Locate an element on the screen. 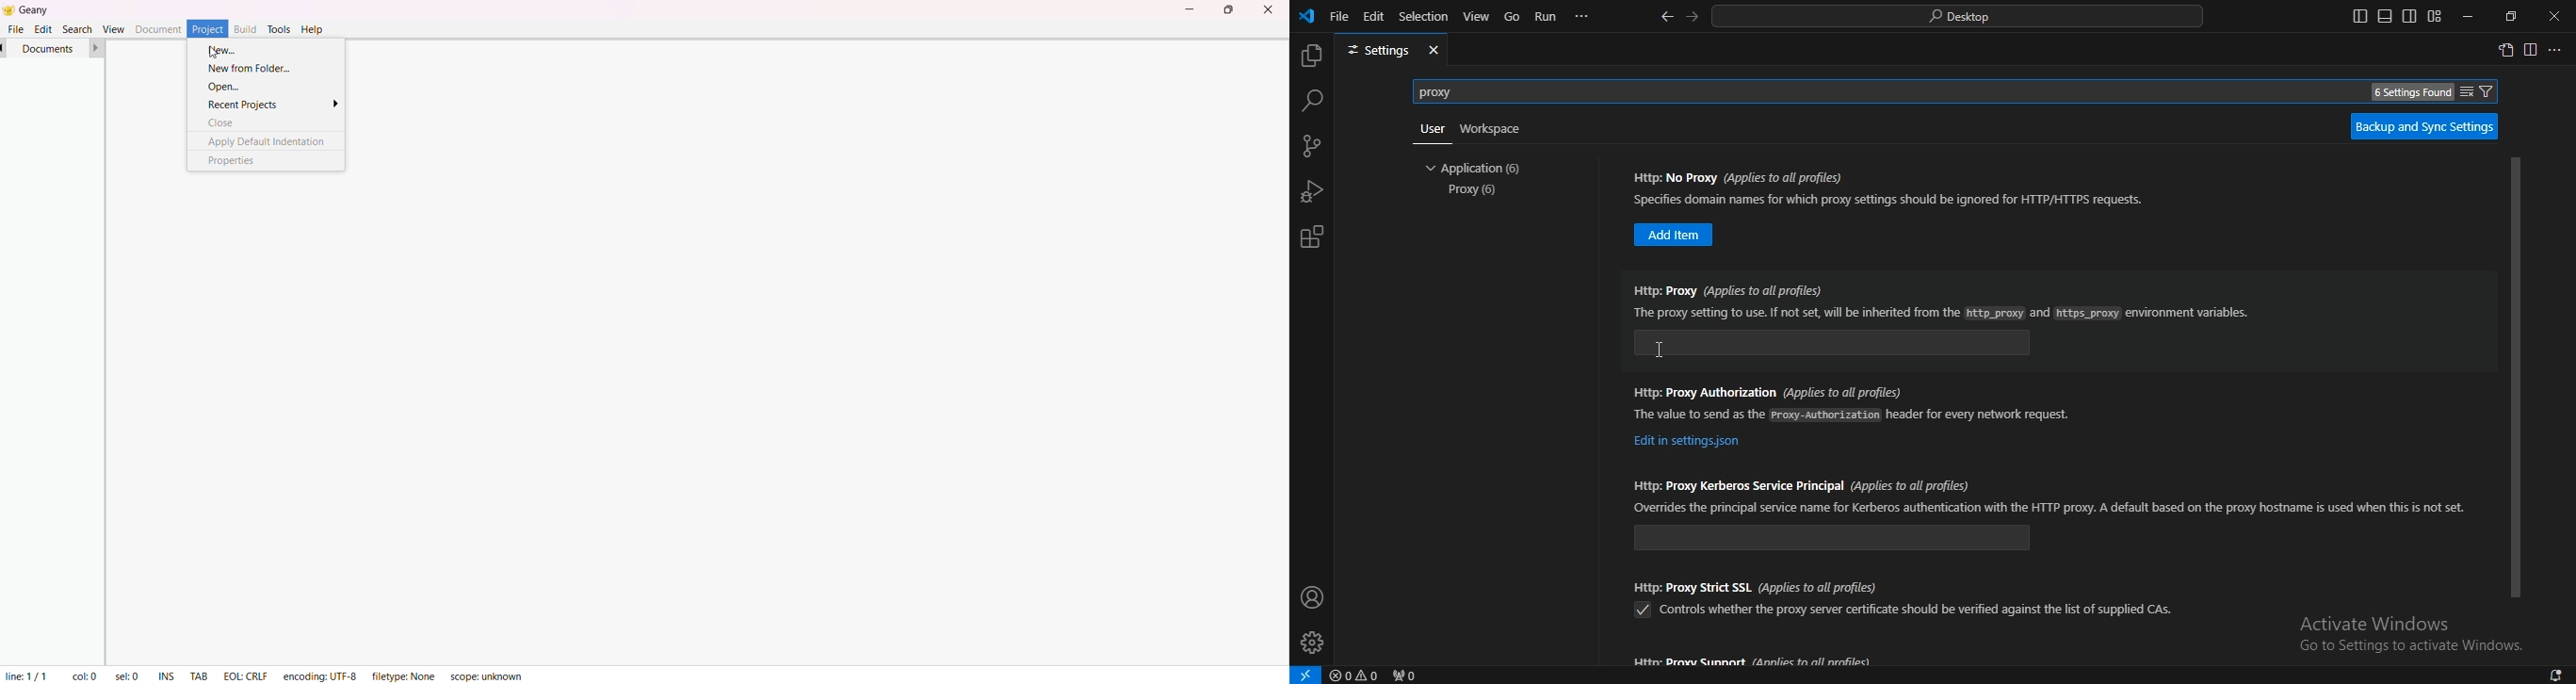 The width and height of the screenshot is (2576, 700). edit is located at coordinates (44, 28).